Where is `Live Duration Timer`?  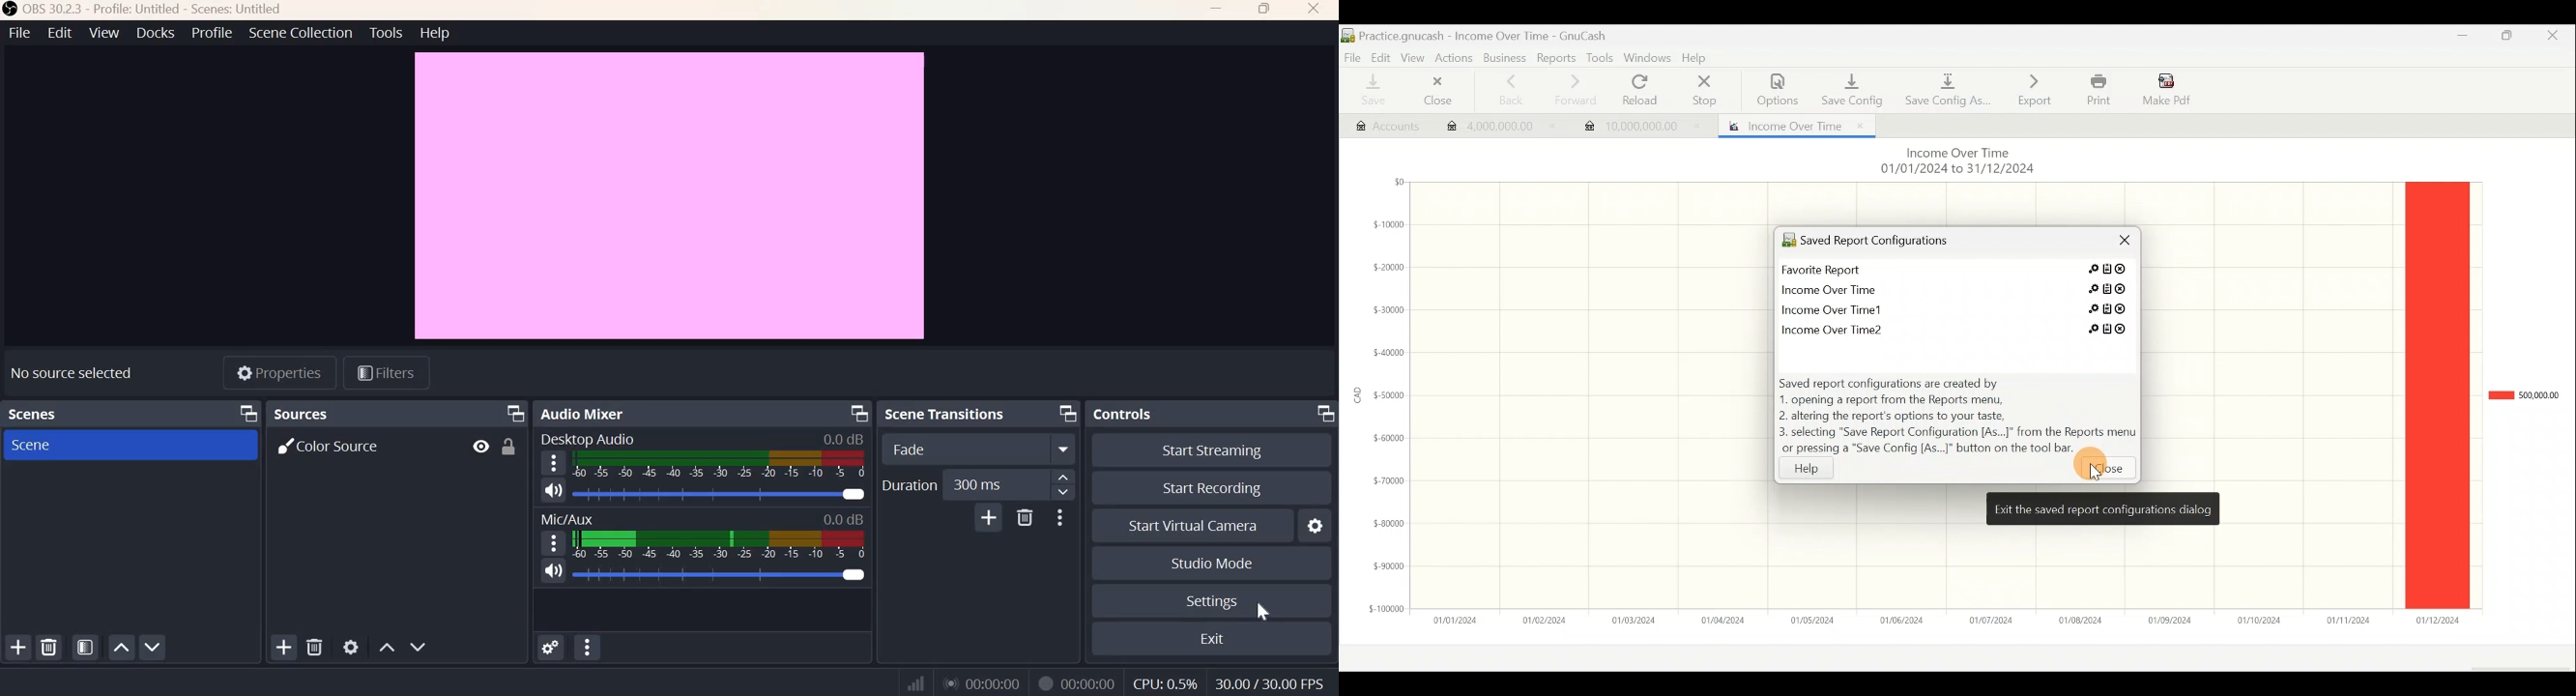
Live Duration Timer is located at coordinates (982, 683).